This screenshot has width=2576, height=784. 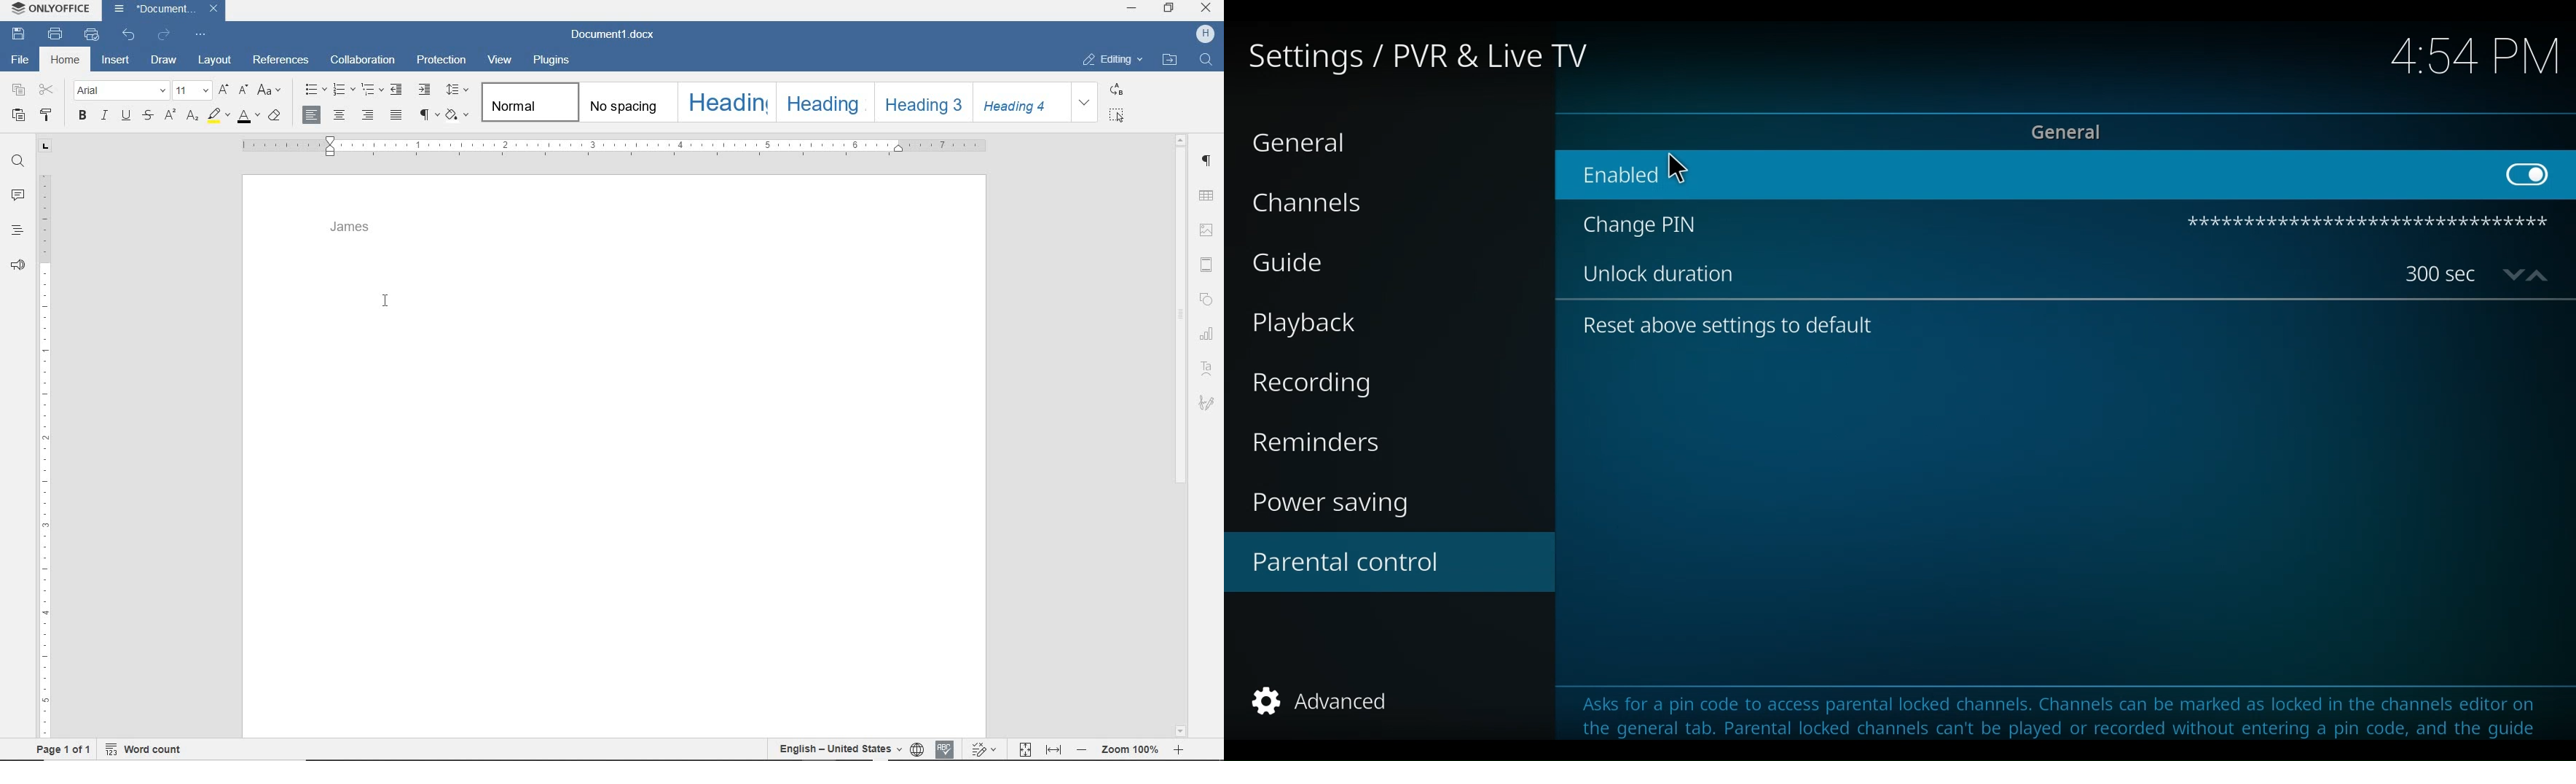 I want to click on Go down, so click(x=2511, y=276).